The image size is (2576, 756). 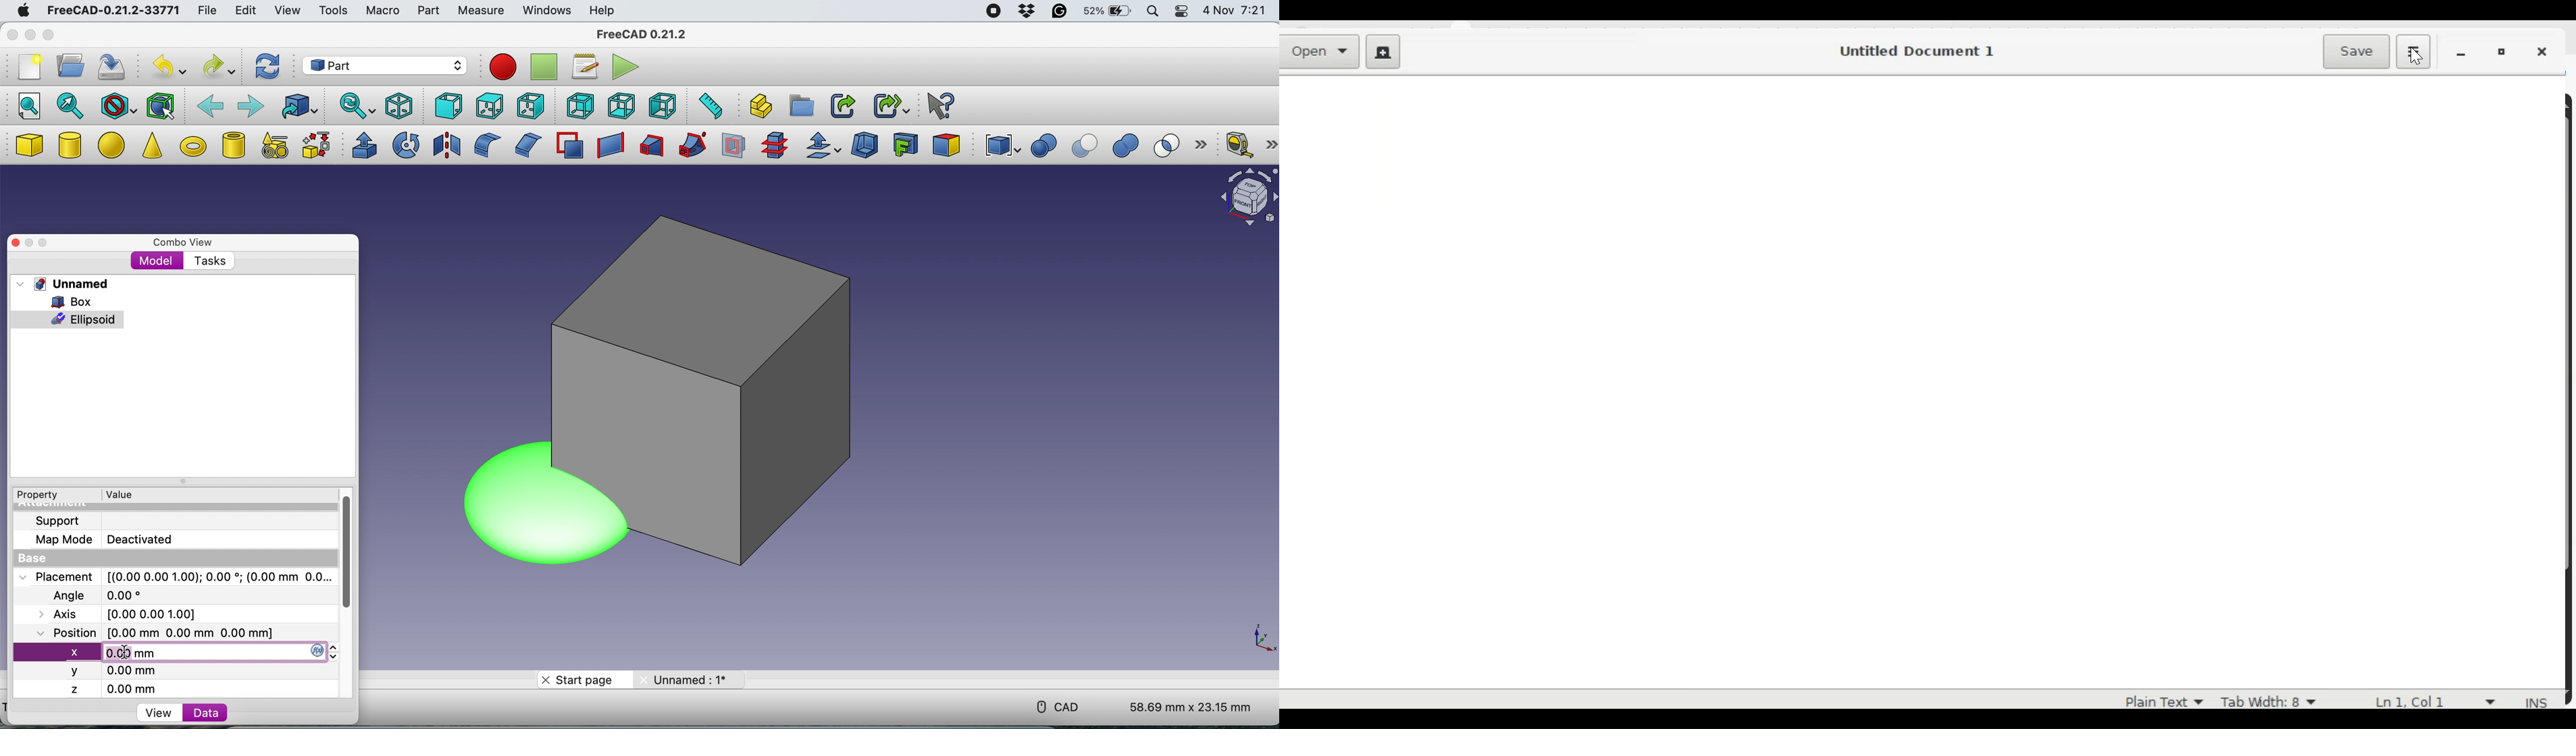 I want to click on cross section, so click(x=775, y=146).